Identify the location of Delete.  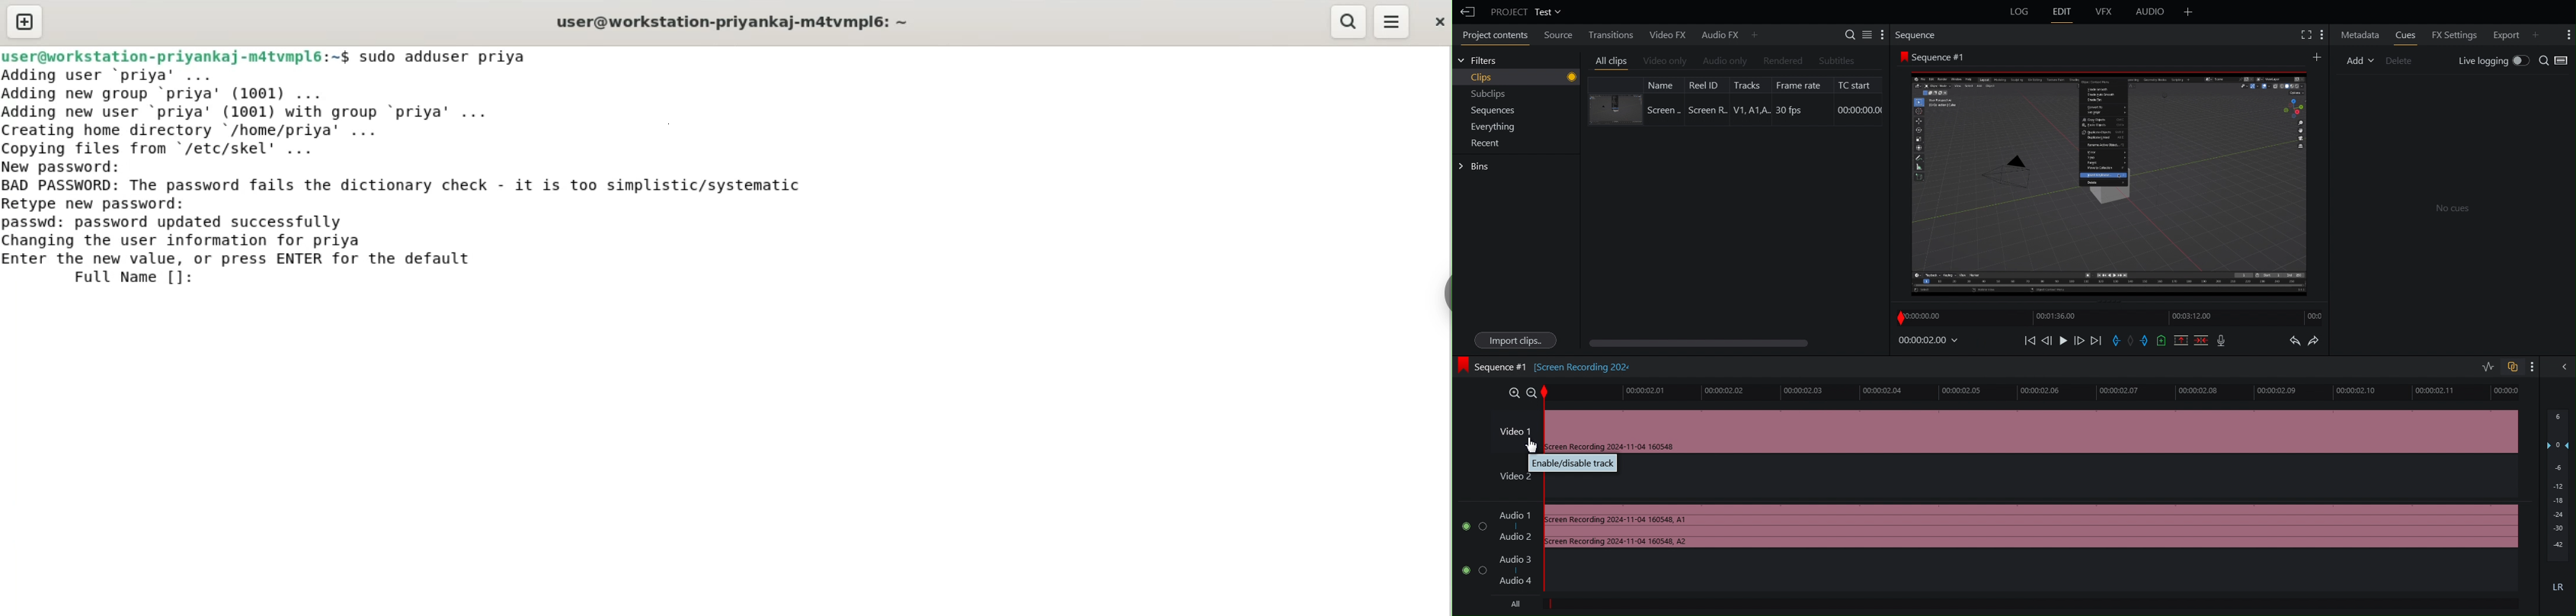
(2398, 59).